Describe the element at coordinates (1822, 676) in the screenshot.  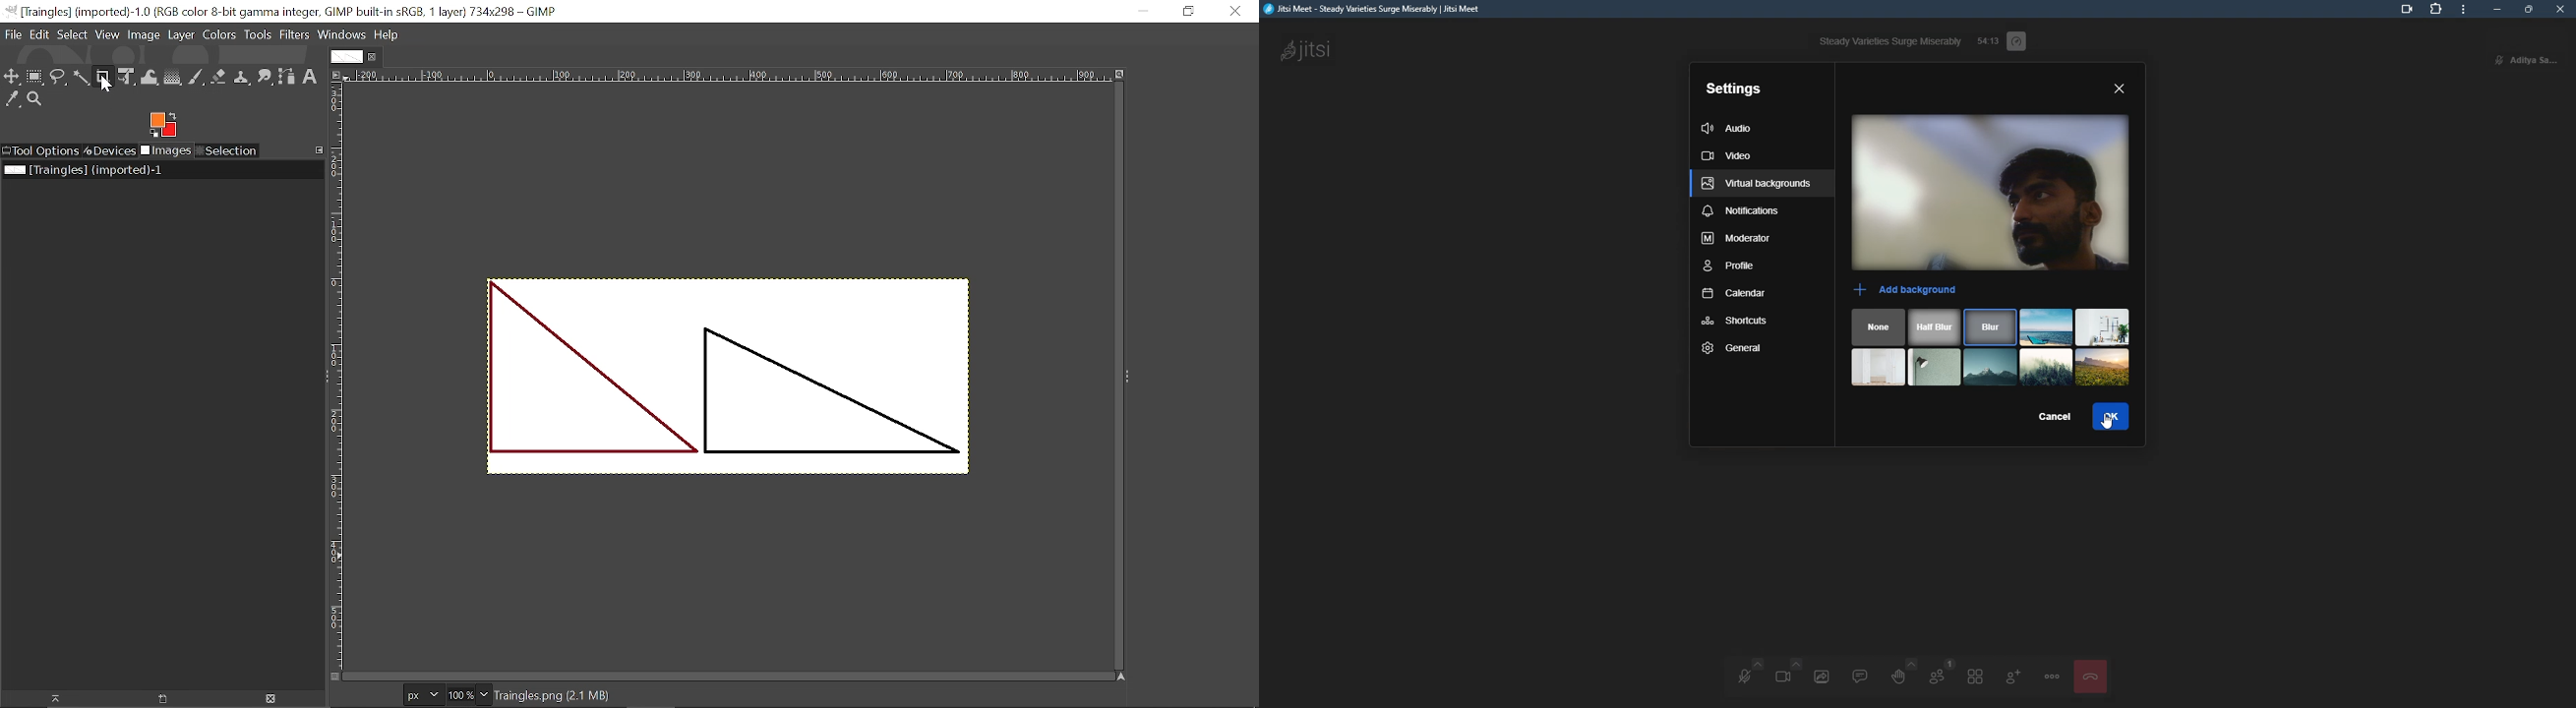
I see `share screen` at that location.